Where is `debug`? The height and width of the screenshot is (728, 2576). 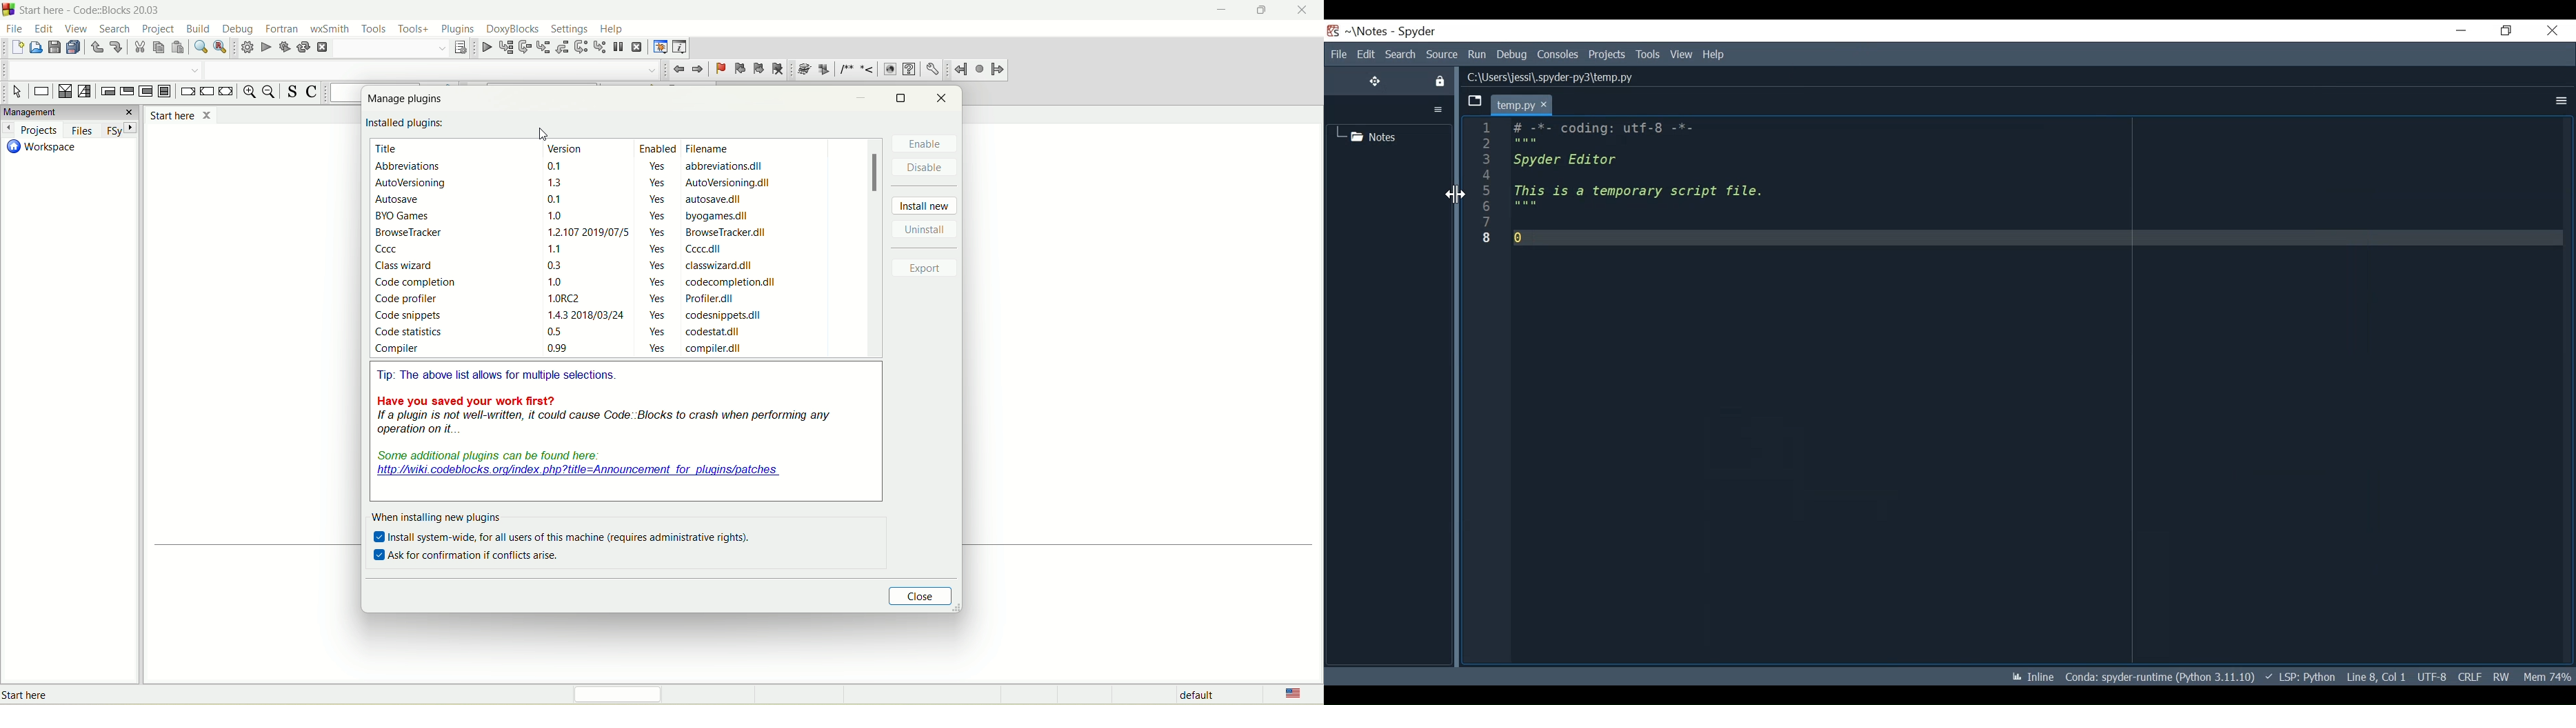
debug is located at coordinates (485, 48).